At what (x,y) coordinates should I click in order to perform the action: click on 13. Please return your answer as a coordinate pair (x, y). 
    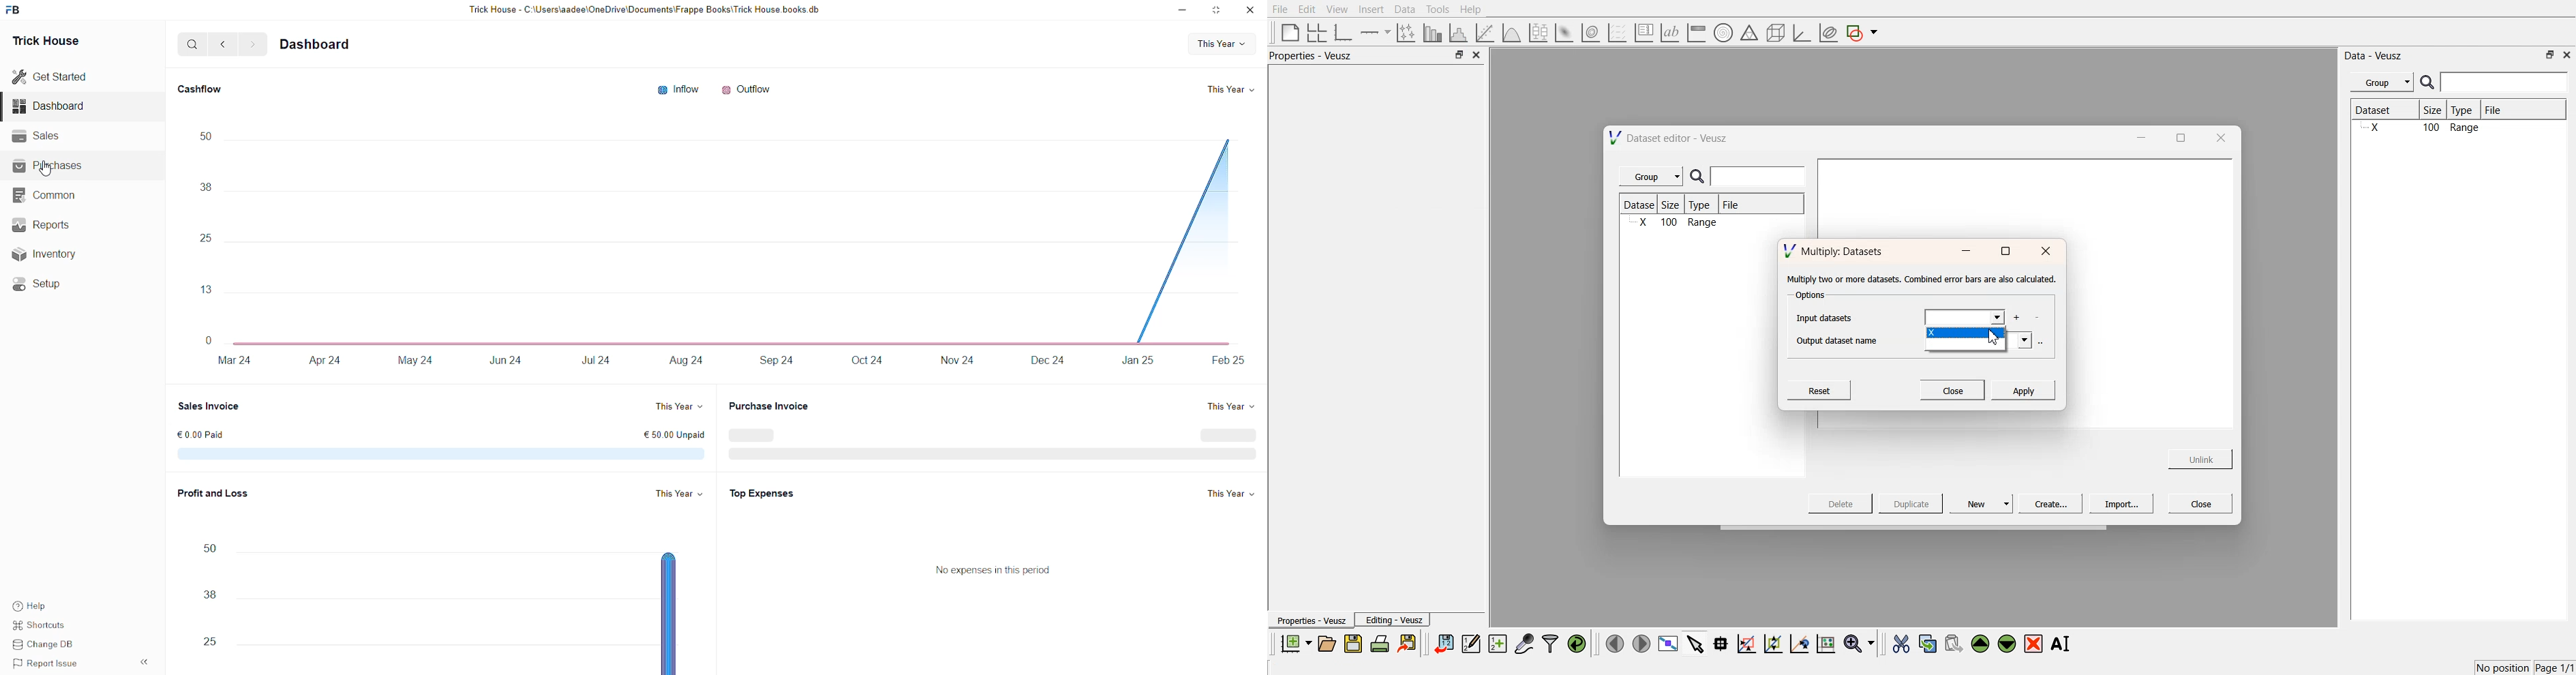
    Looking at the image, I should click on (205, 290).